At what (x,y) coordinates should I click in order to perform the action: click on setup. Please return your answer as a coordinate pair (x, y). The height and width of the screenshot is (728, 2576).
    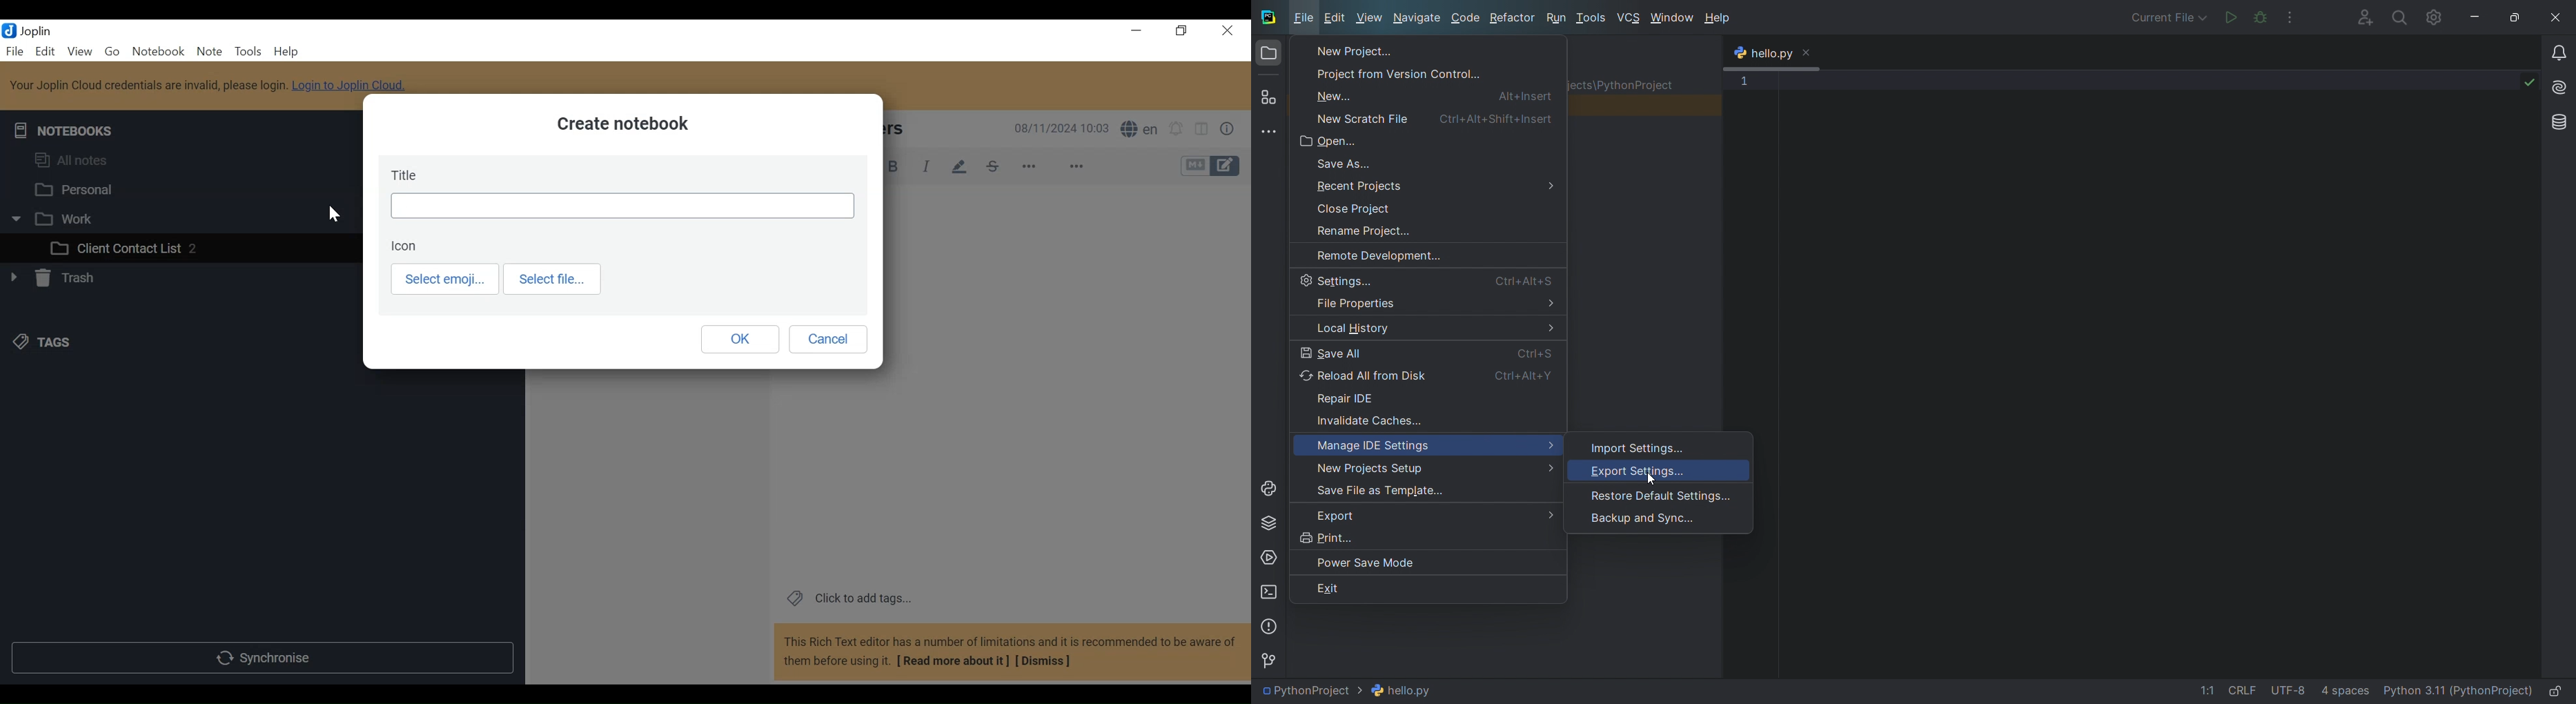
    Looking at the image, I should click on (1426, 467).